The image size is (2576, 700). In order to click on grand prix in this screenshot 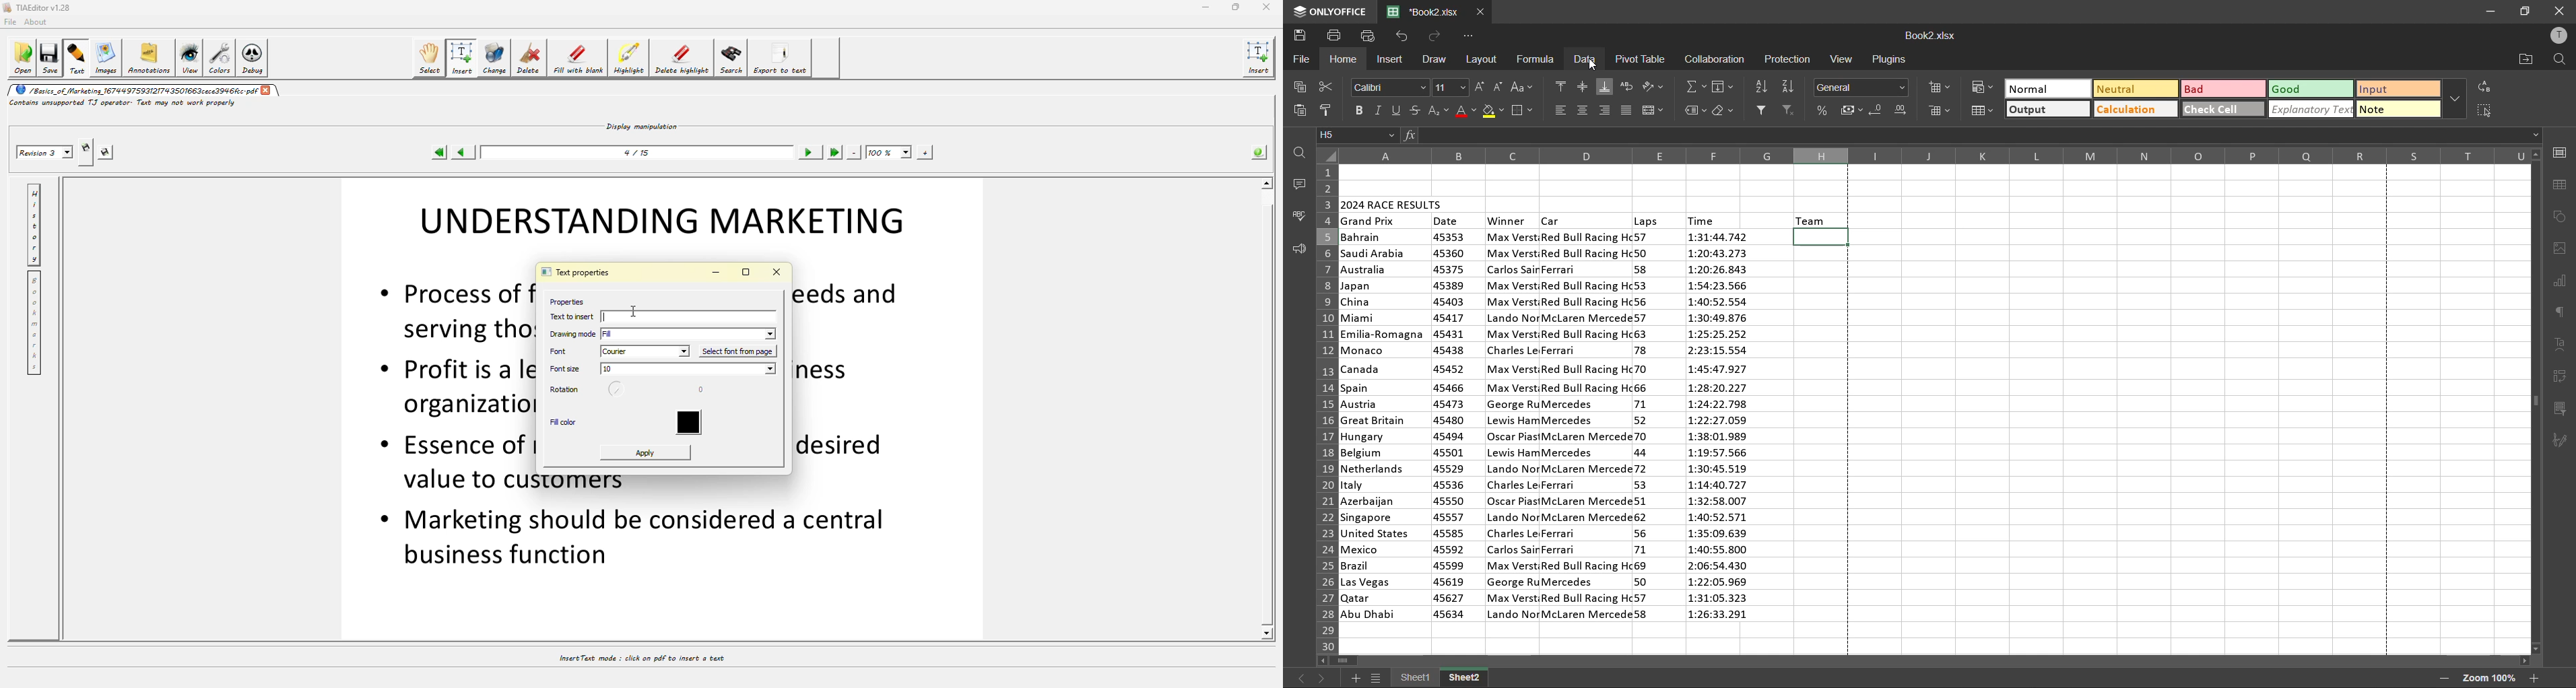, I will do `click(1369, 221)`.